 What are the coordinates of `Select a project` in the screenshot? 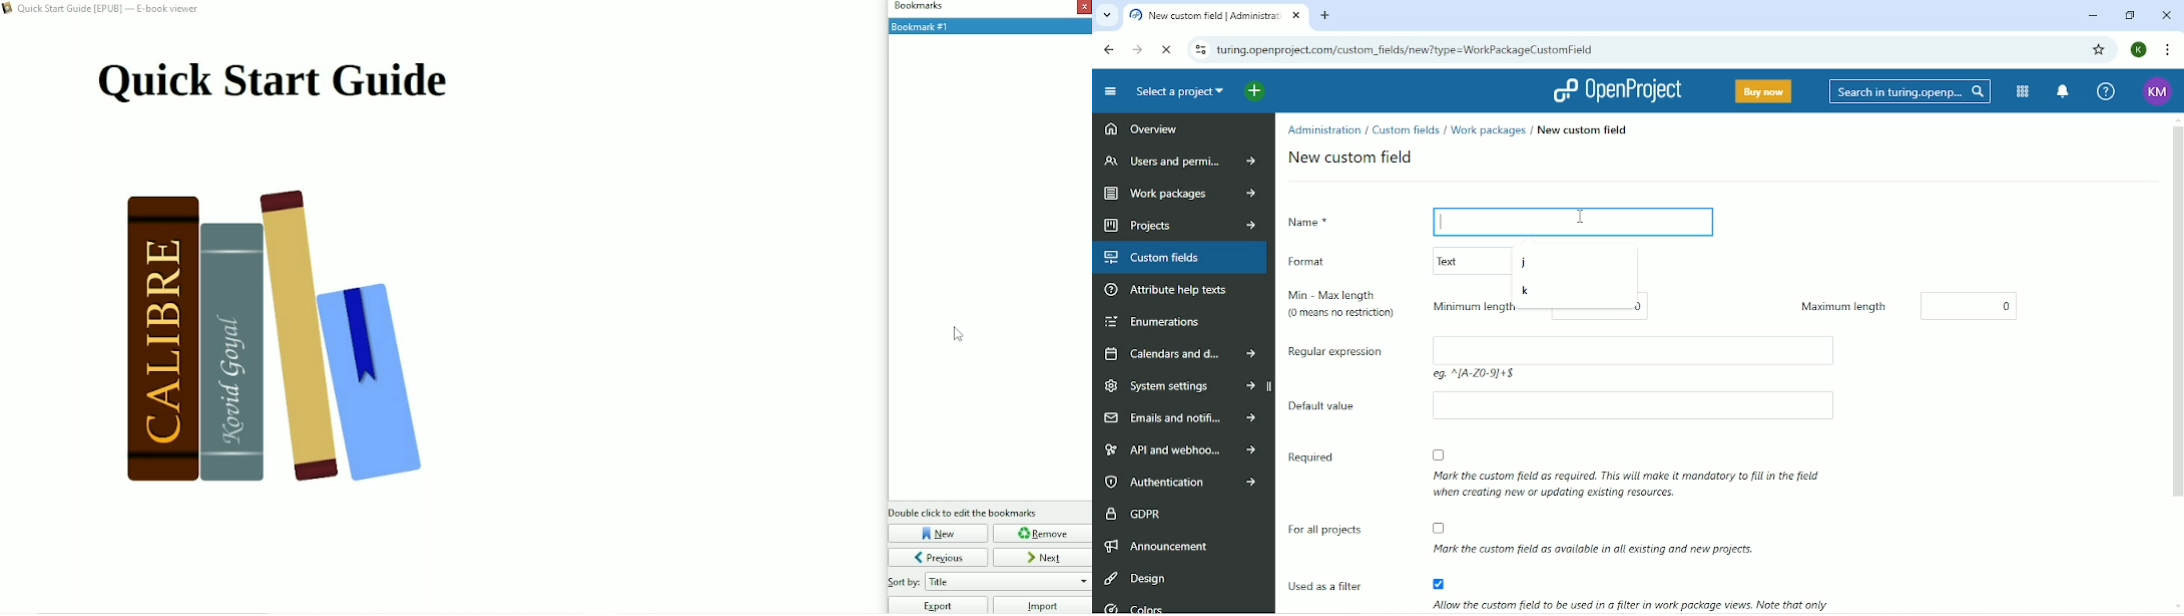 It's located at (1177, 91).